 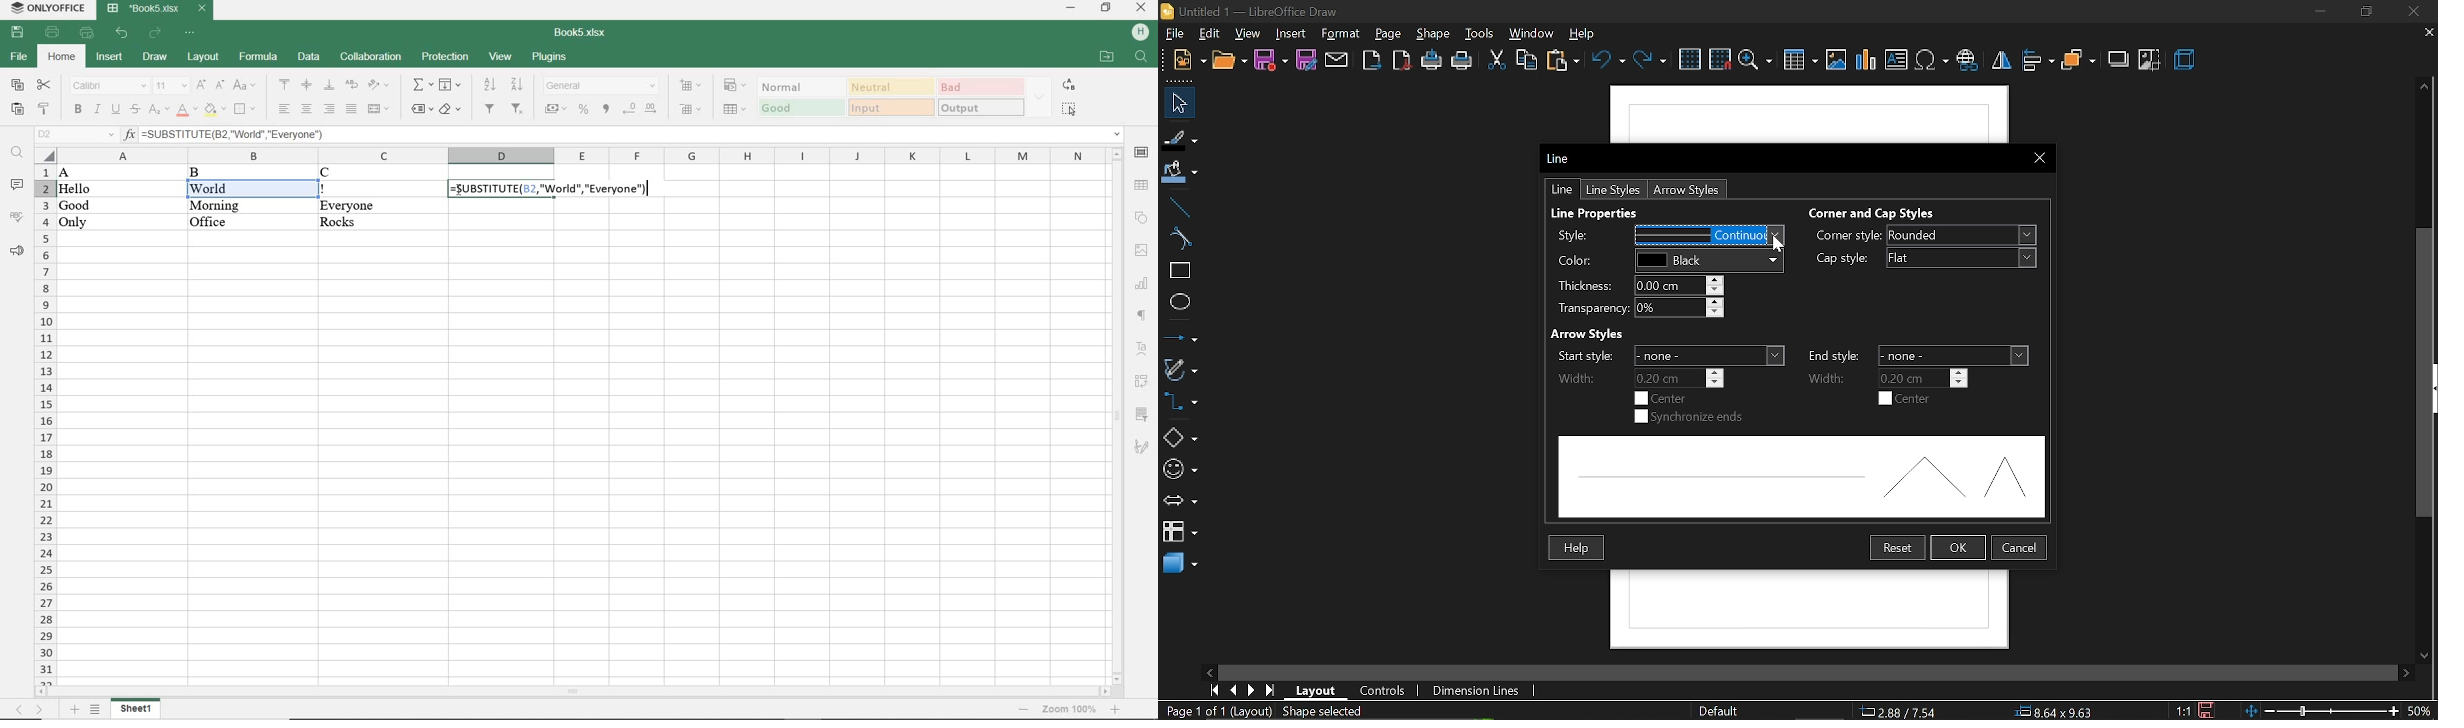 What do you see at coordinates (1896, 547) in the screenshot?
I see `restart` at bounding box center [1896, 547].